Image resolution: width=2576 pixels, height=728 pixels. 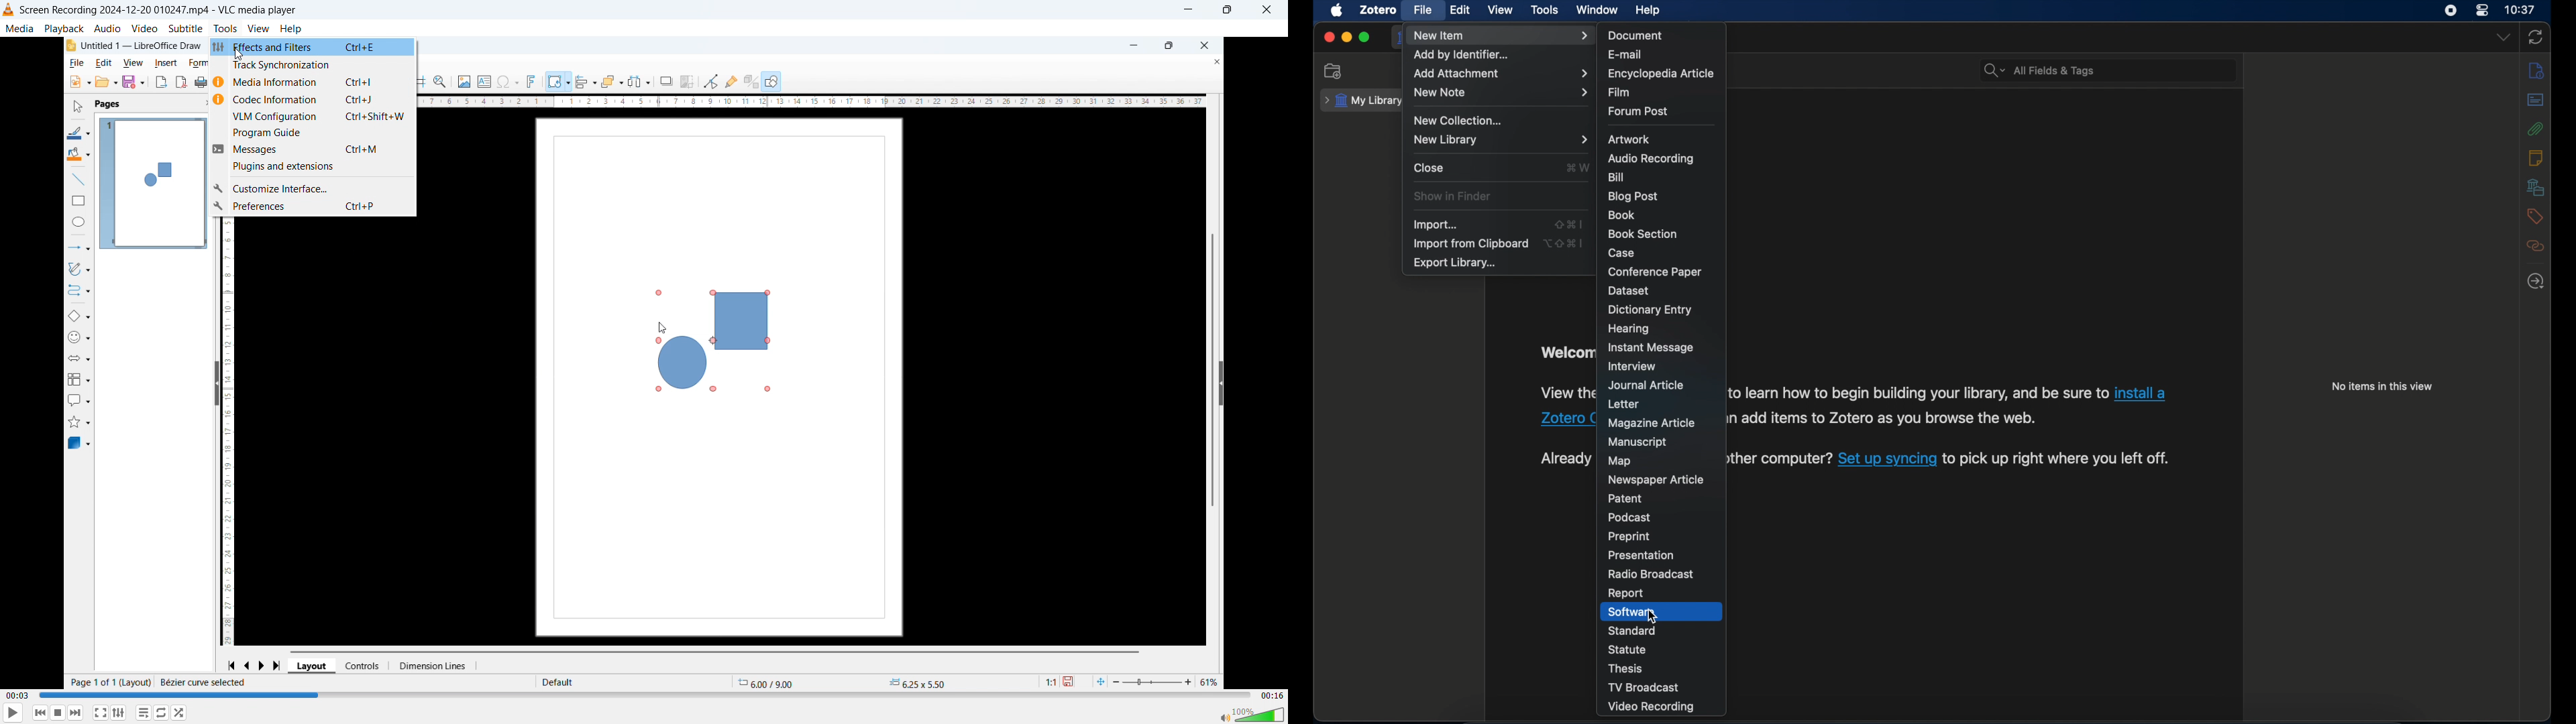 I want to click on new collection, so click(x=1335, y=72).